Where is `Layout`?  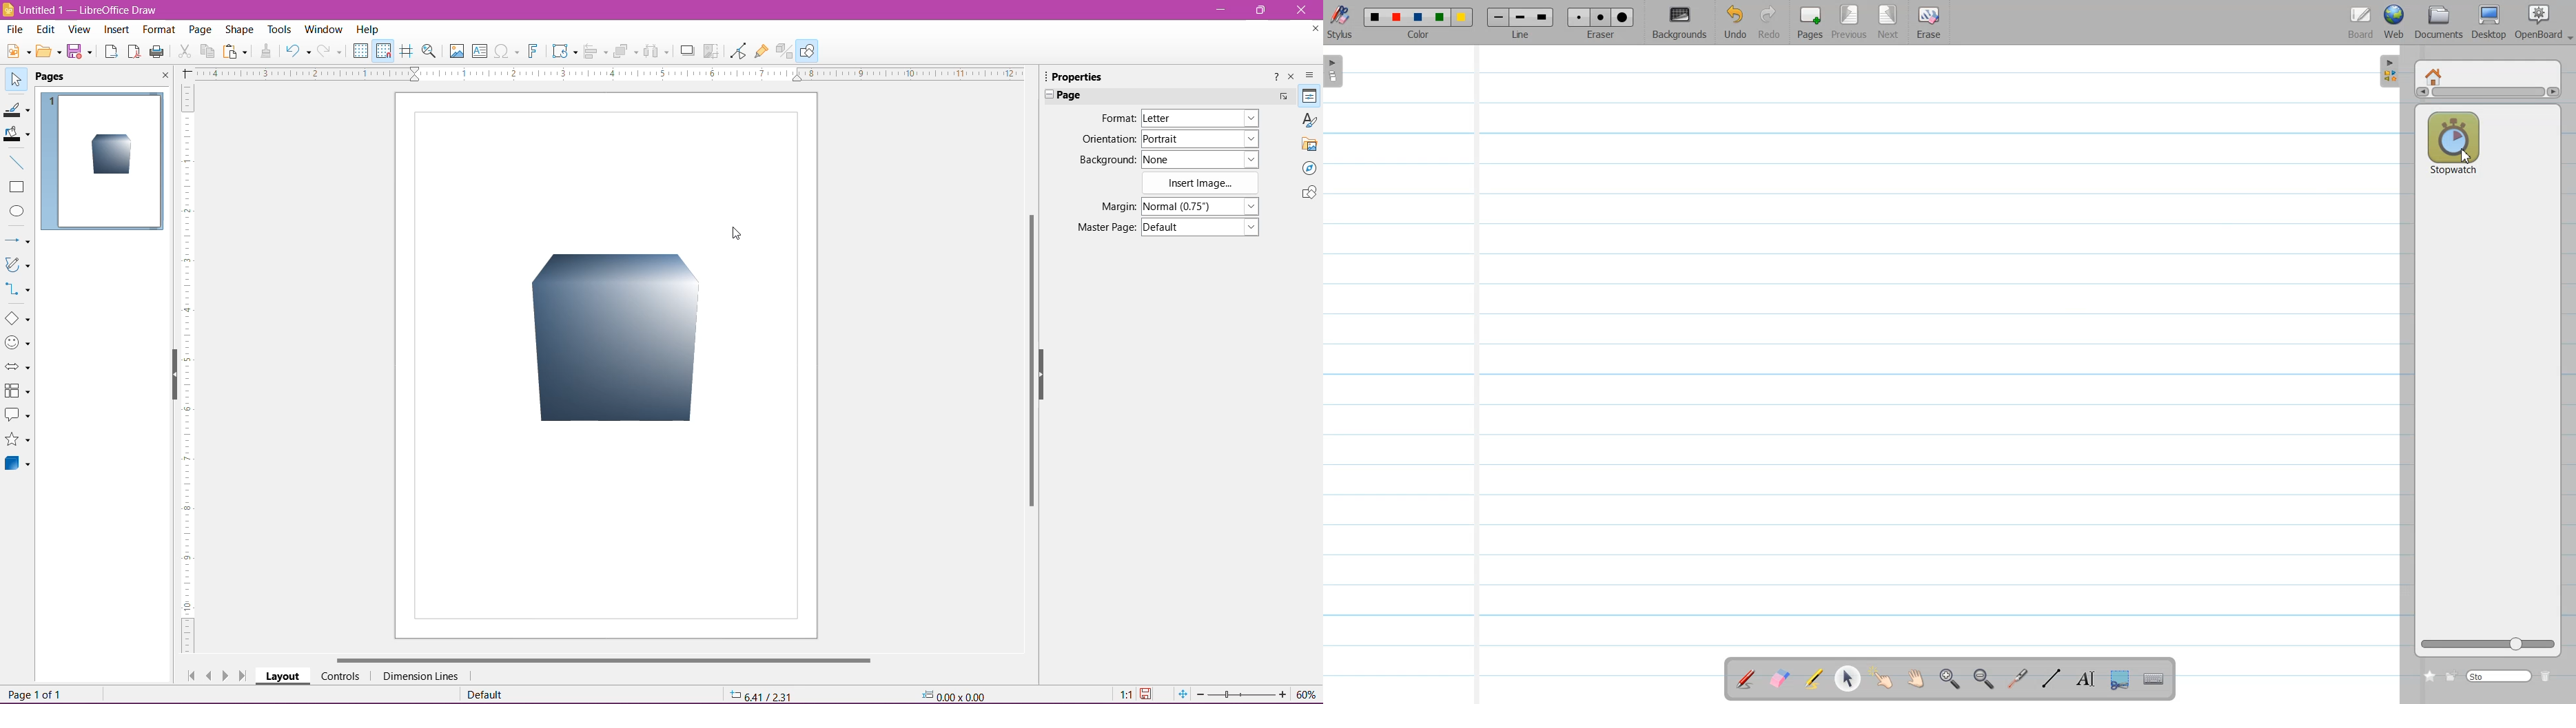
Layout is located at coordinates (283, 676).